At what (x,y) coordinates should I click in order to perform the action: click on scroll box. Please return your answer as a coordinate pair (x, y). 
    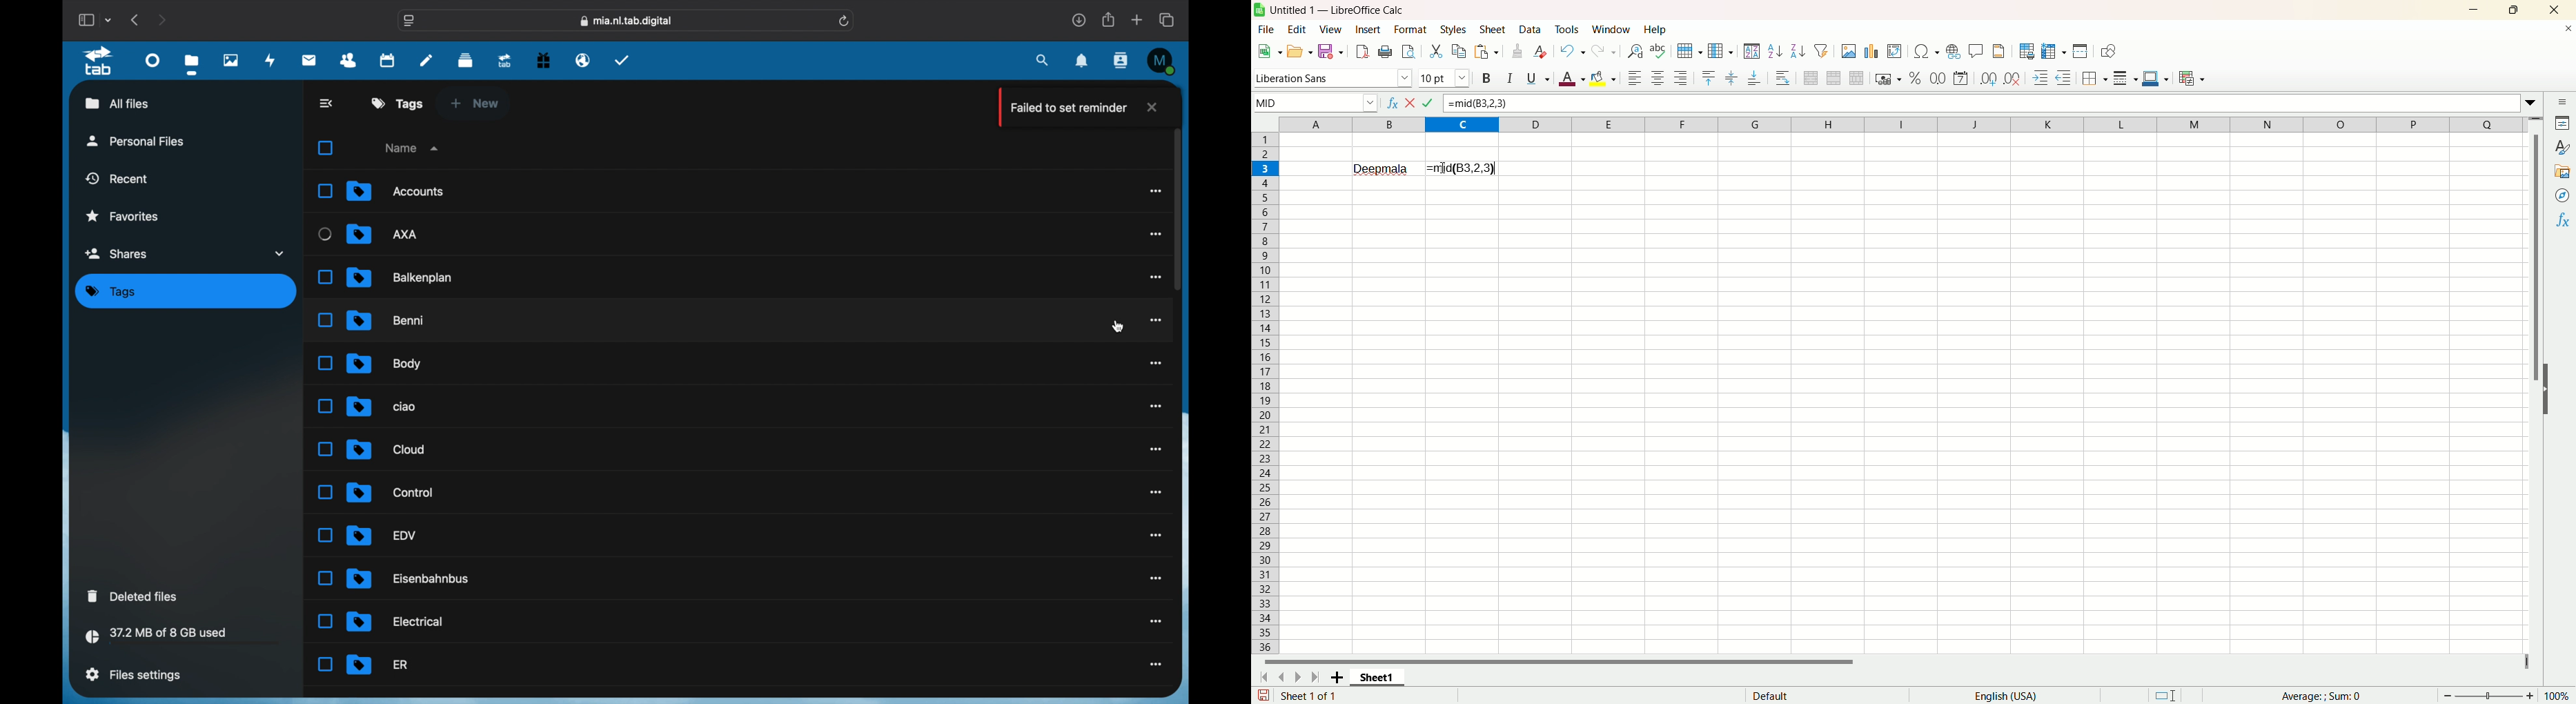
    Looking at the image, I should click on (1178, 209).